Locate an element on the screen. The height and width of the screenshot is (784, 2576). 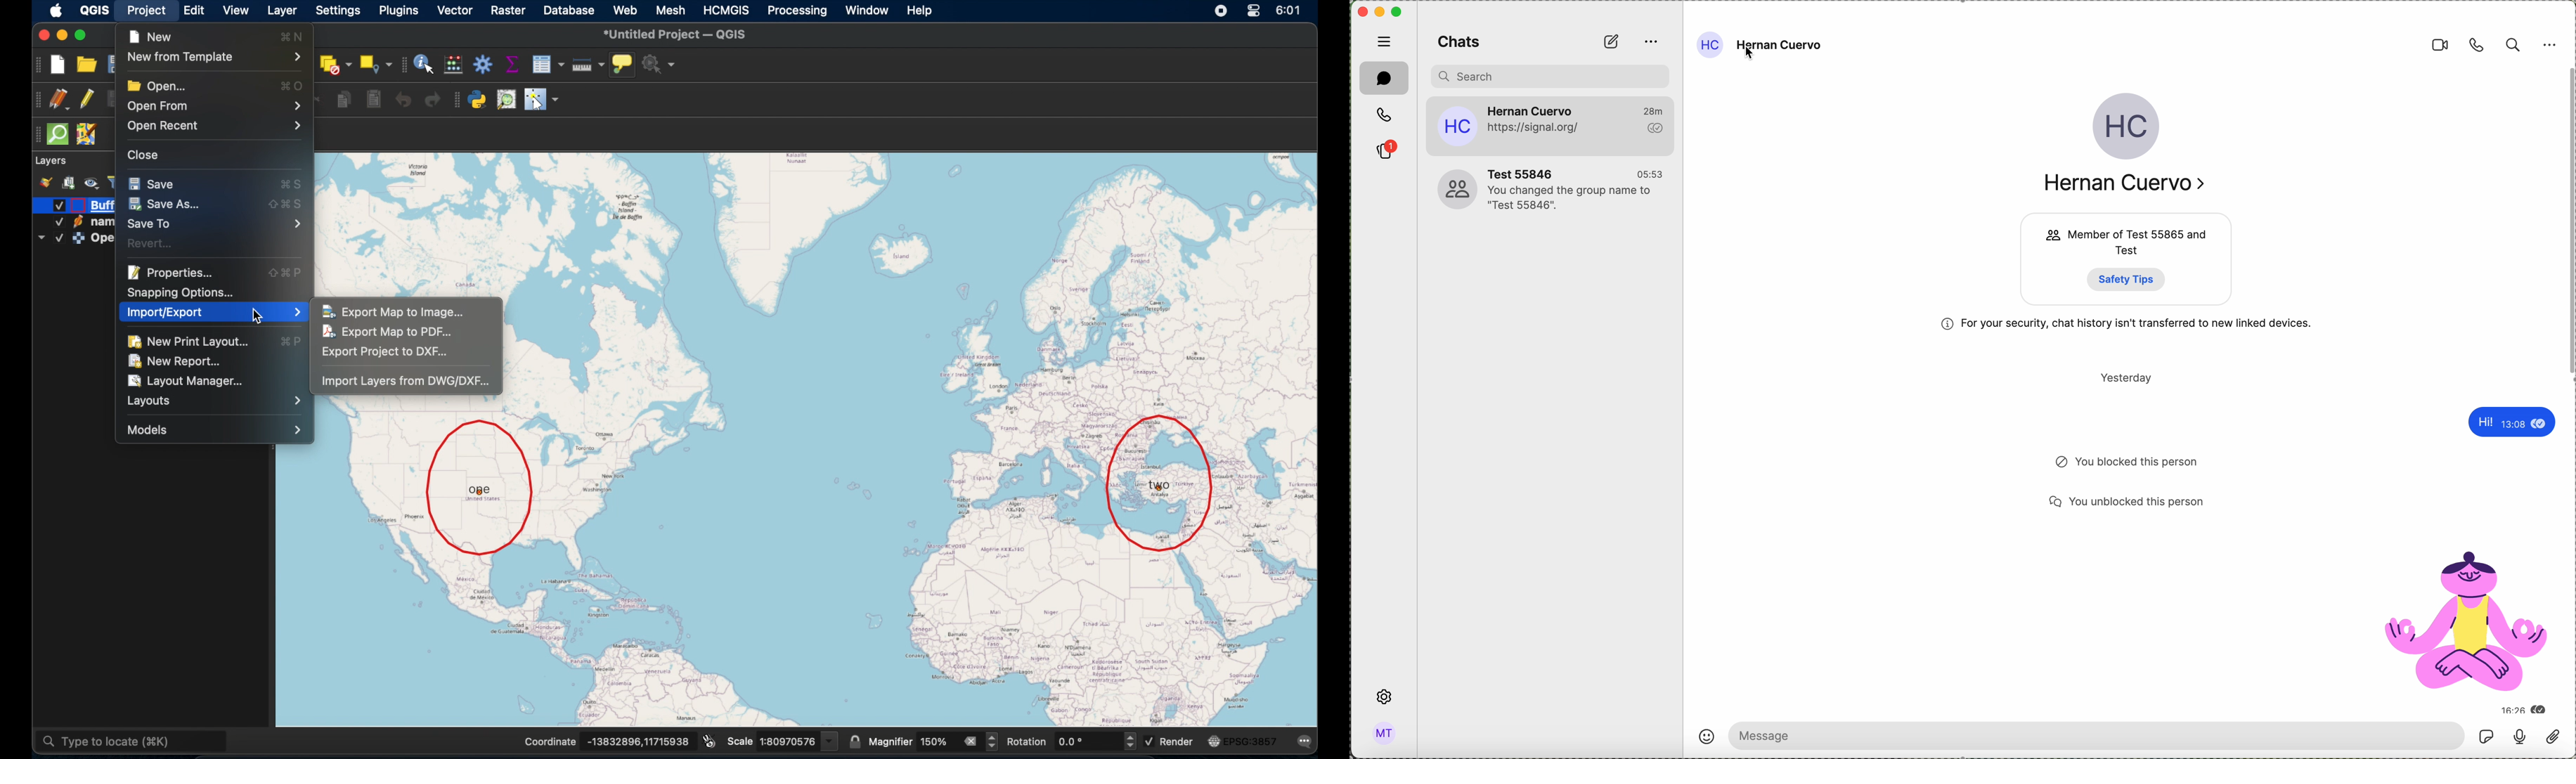
13:08 is located at coordinates (2512, 426).